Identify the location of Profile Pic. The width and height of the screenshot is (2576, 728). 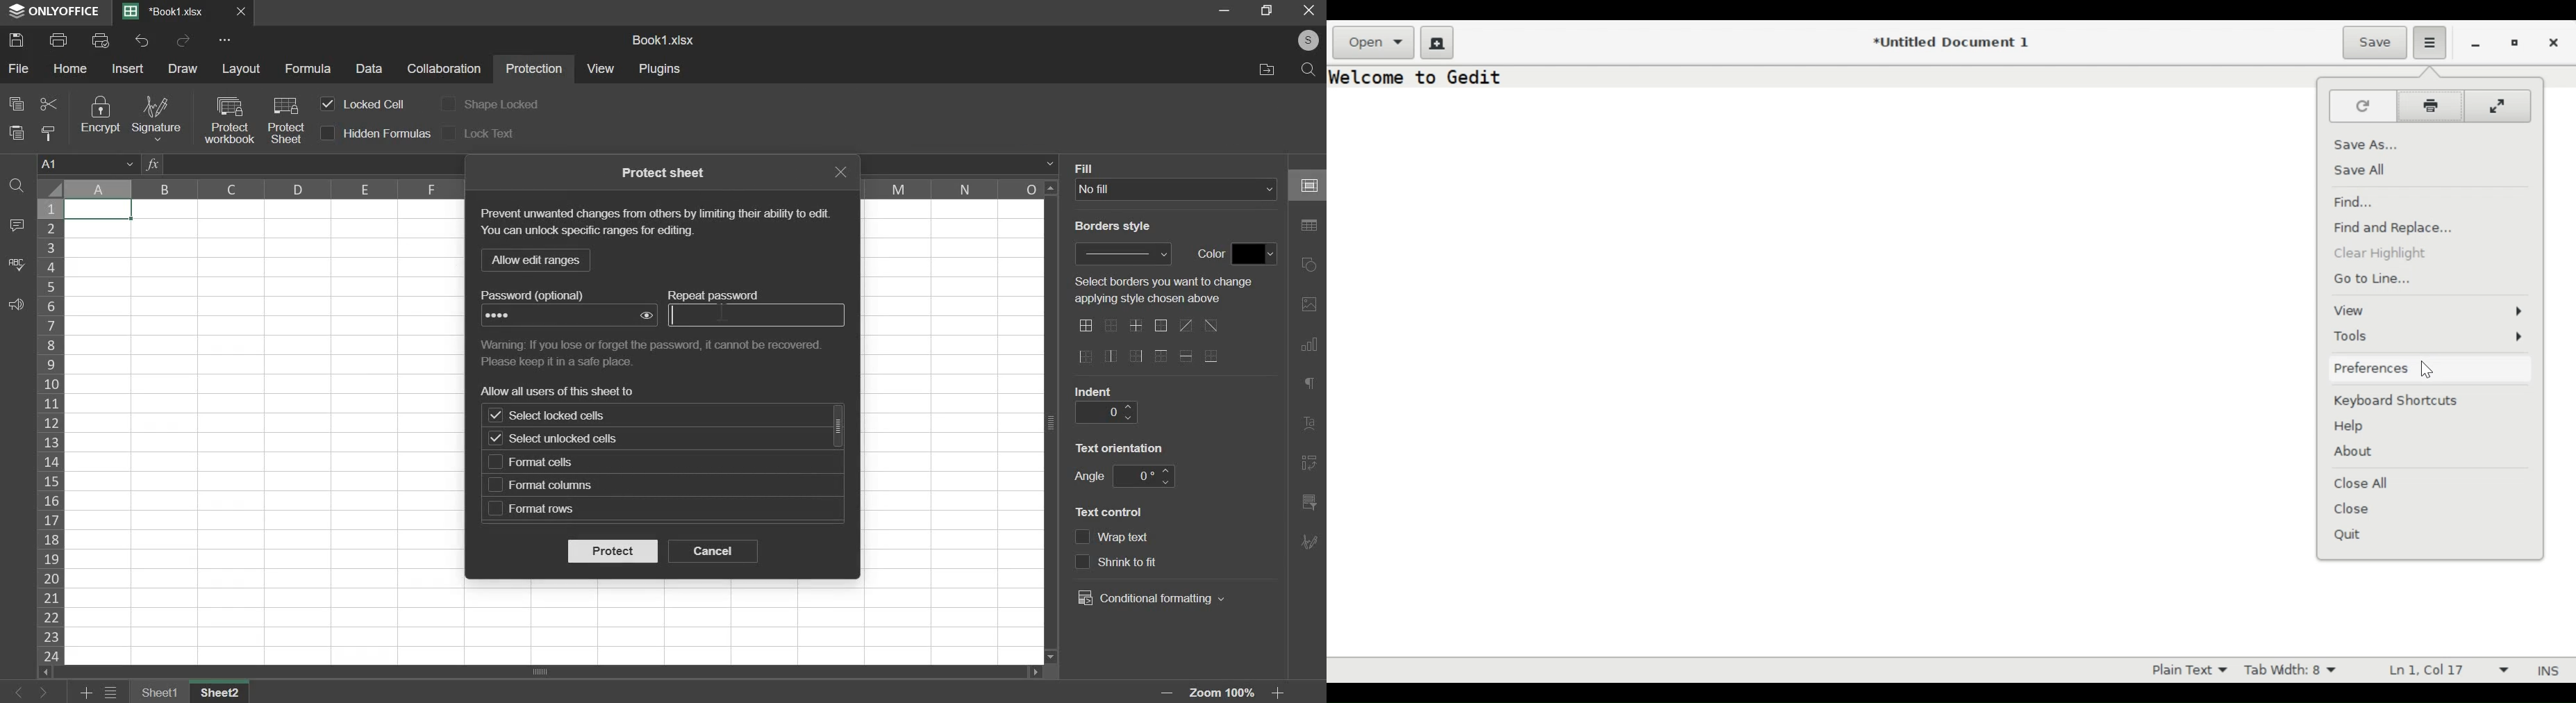
(1304, 41).